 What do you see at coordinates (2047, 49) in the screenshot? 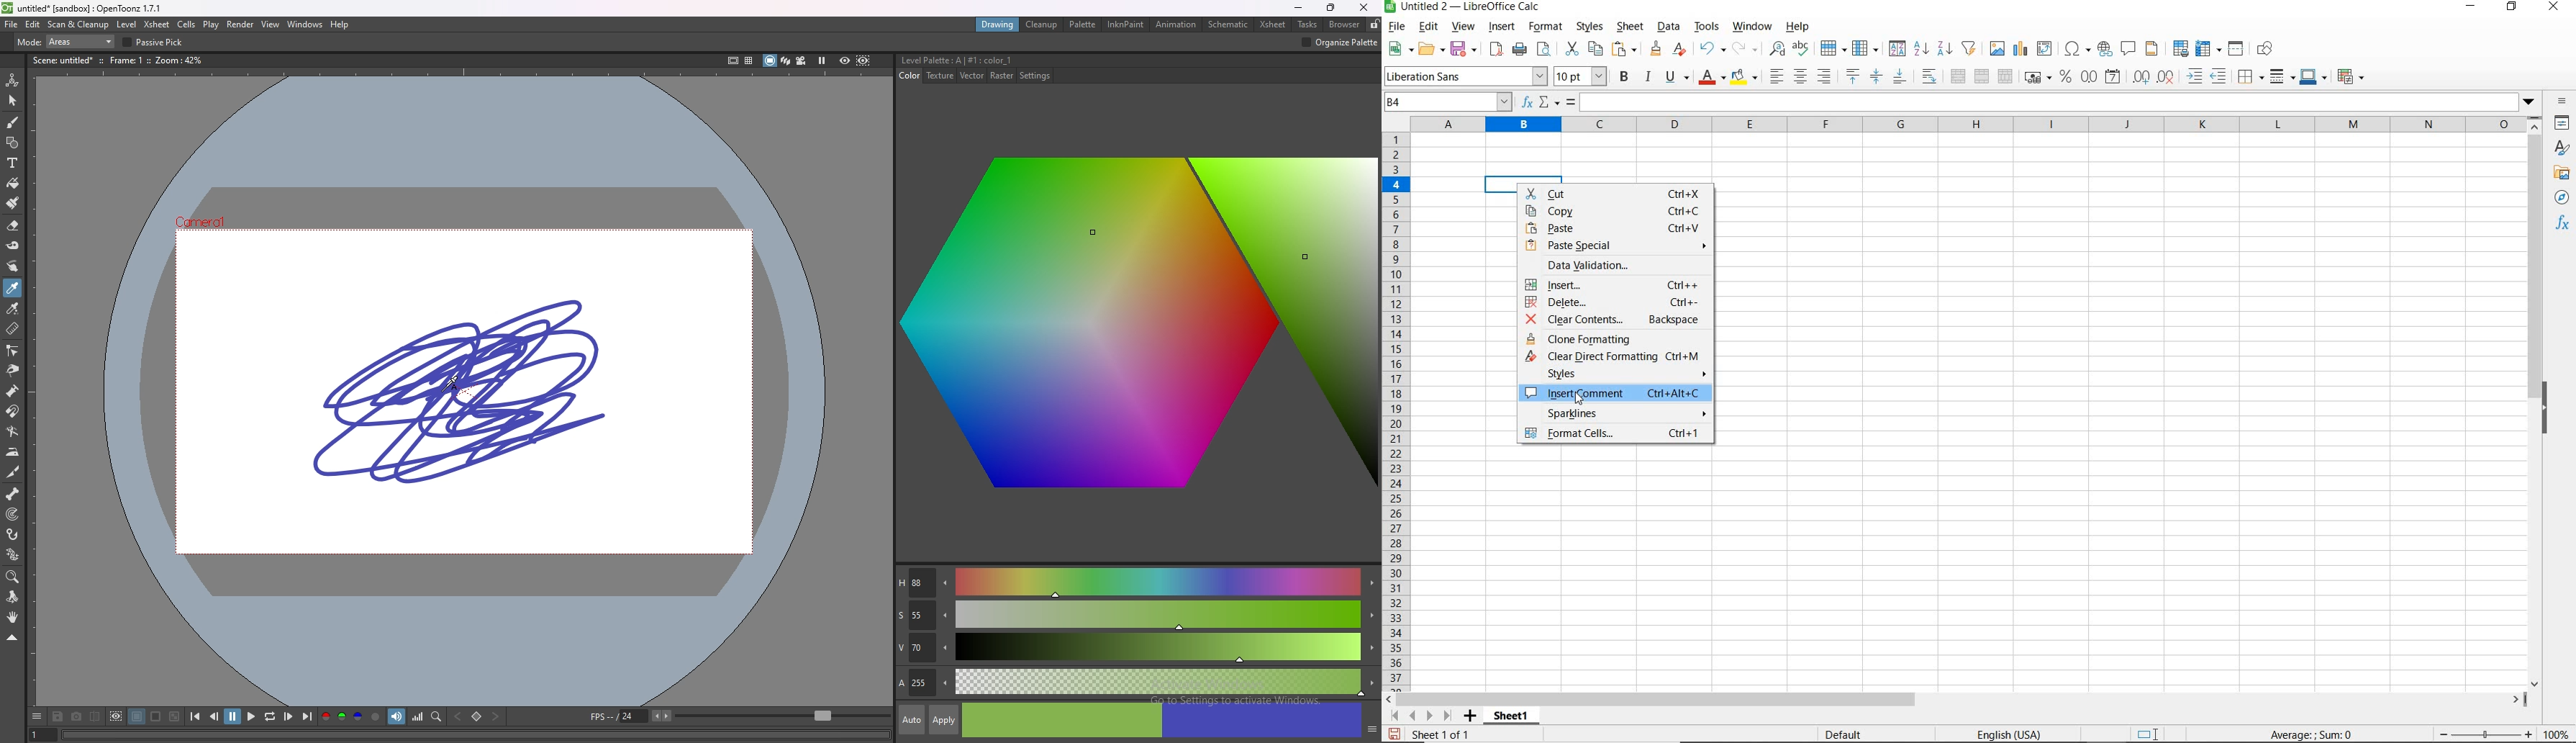
I see `insert or edit pivot table` at bounding box center [2047, 49].